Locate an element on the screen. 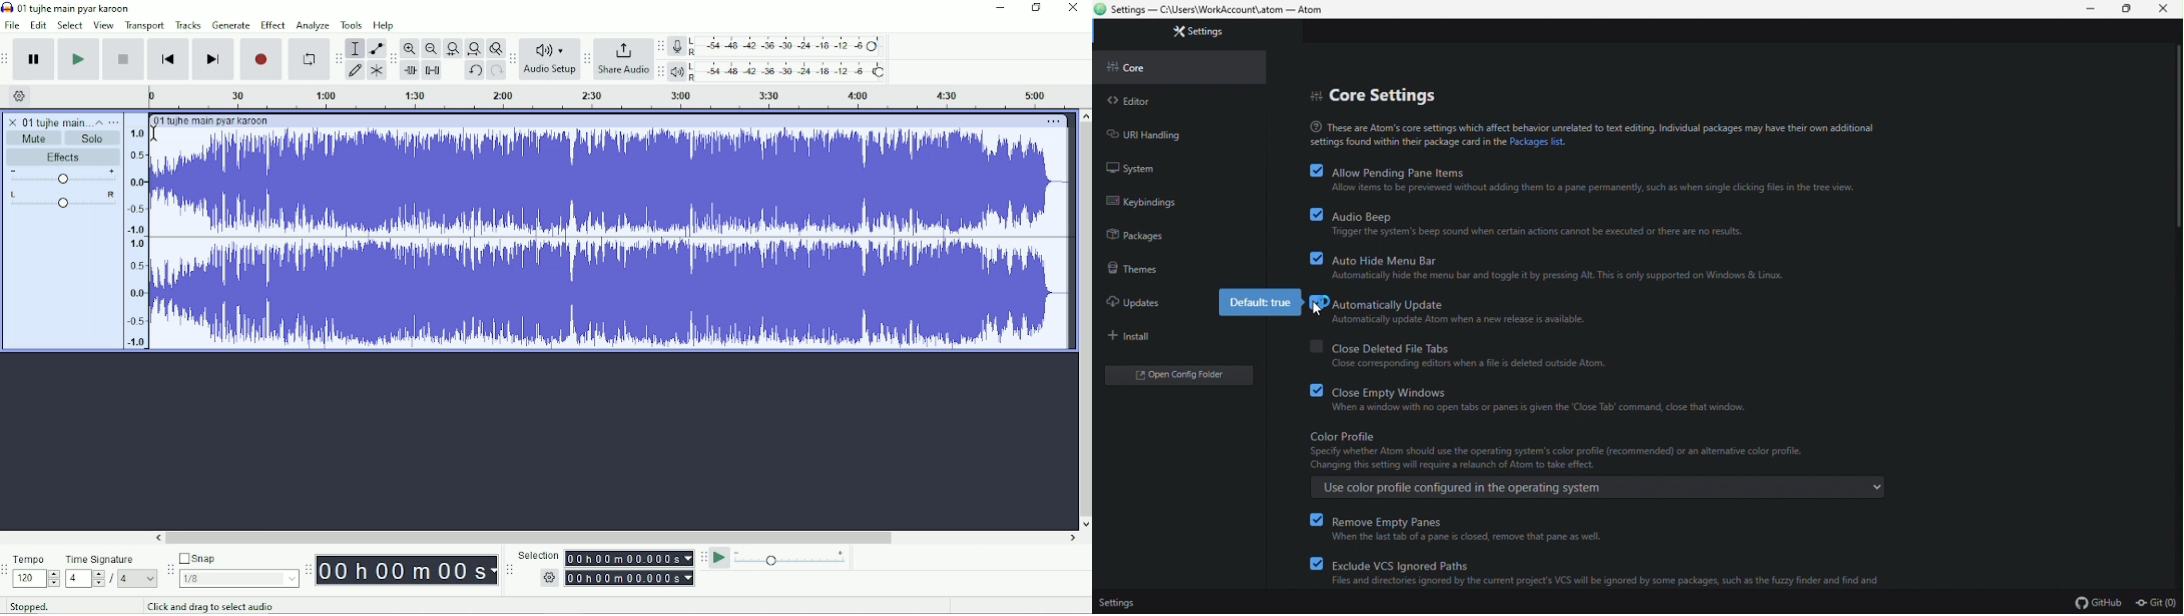 The image size is (2184, 616). Undo is located at coordinates (474, 71).